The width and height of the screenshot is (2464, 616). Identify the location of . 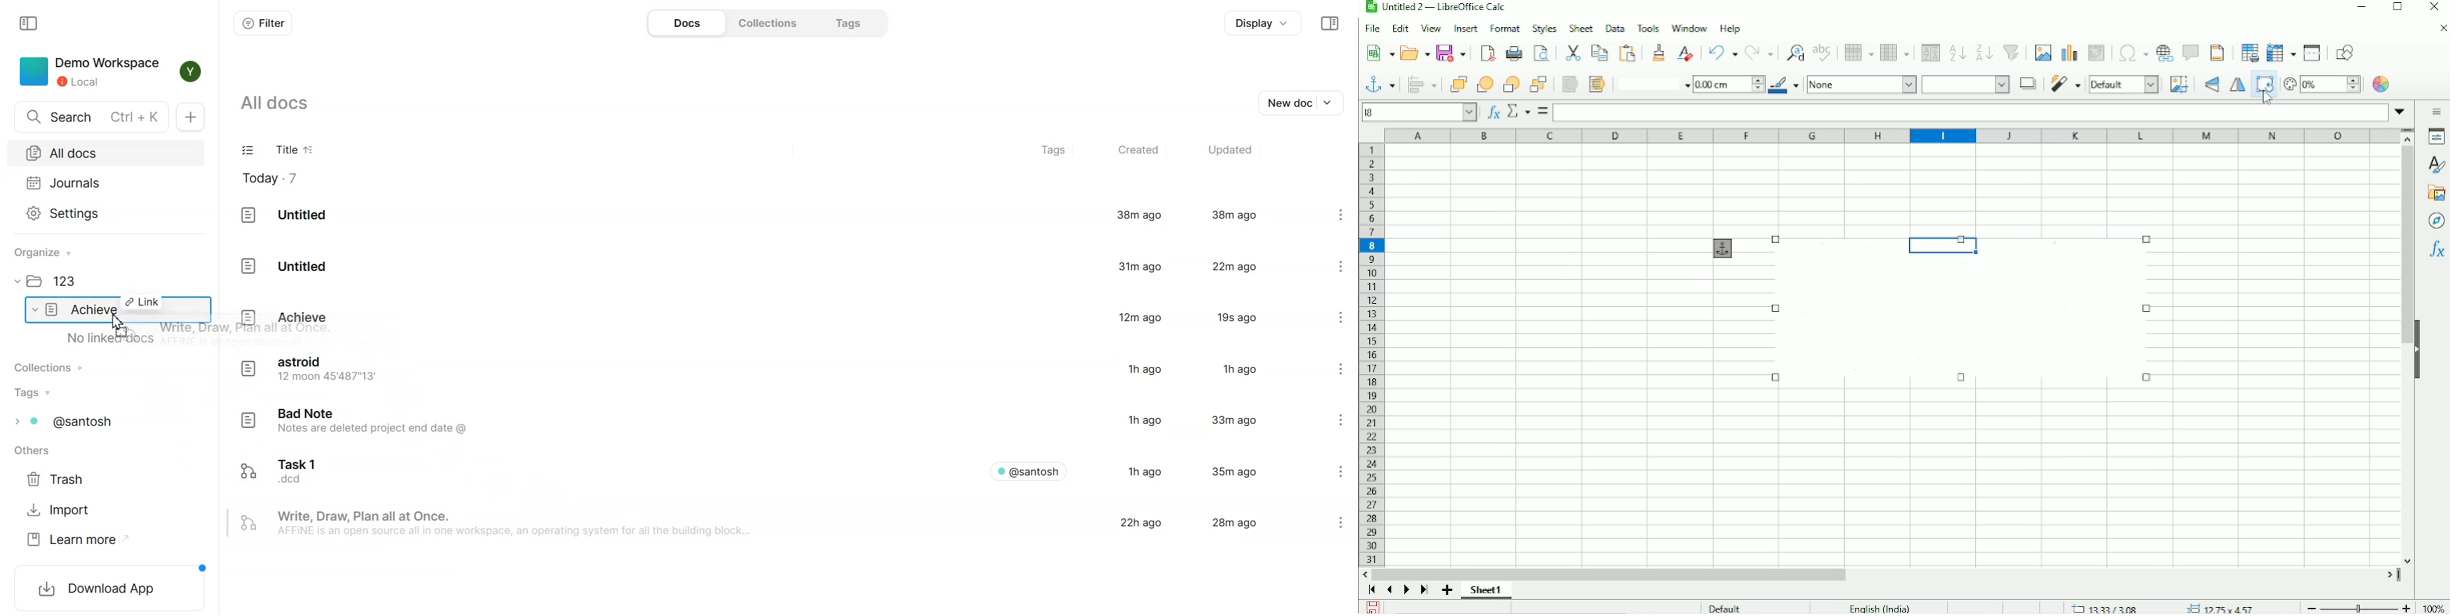
(1539, 84).